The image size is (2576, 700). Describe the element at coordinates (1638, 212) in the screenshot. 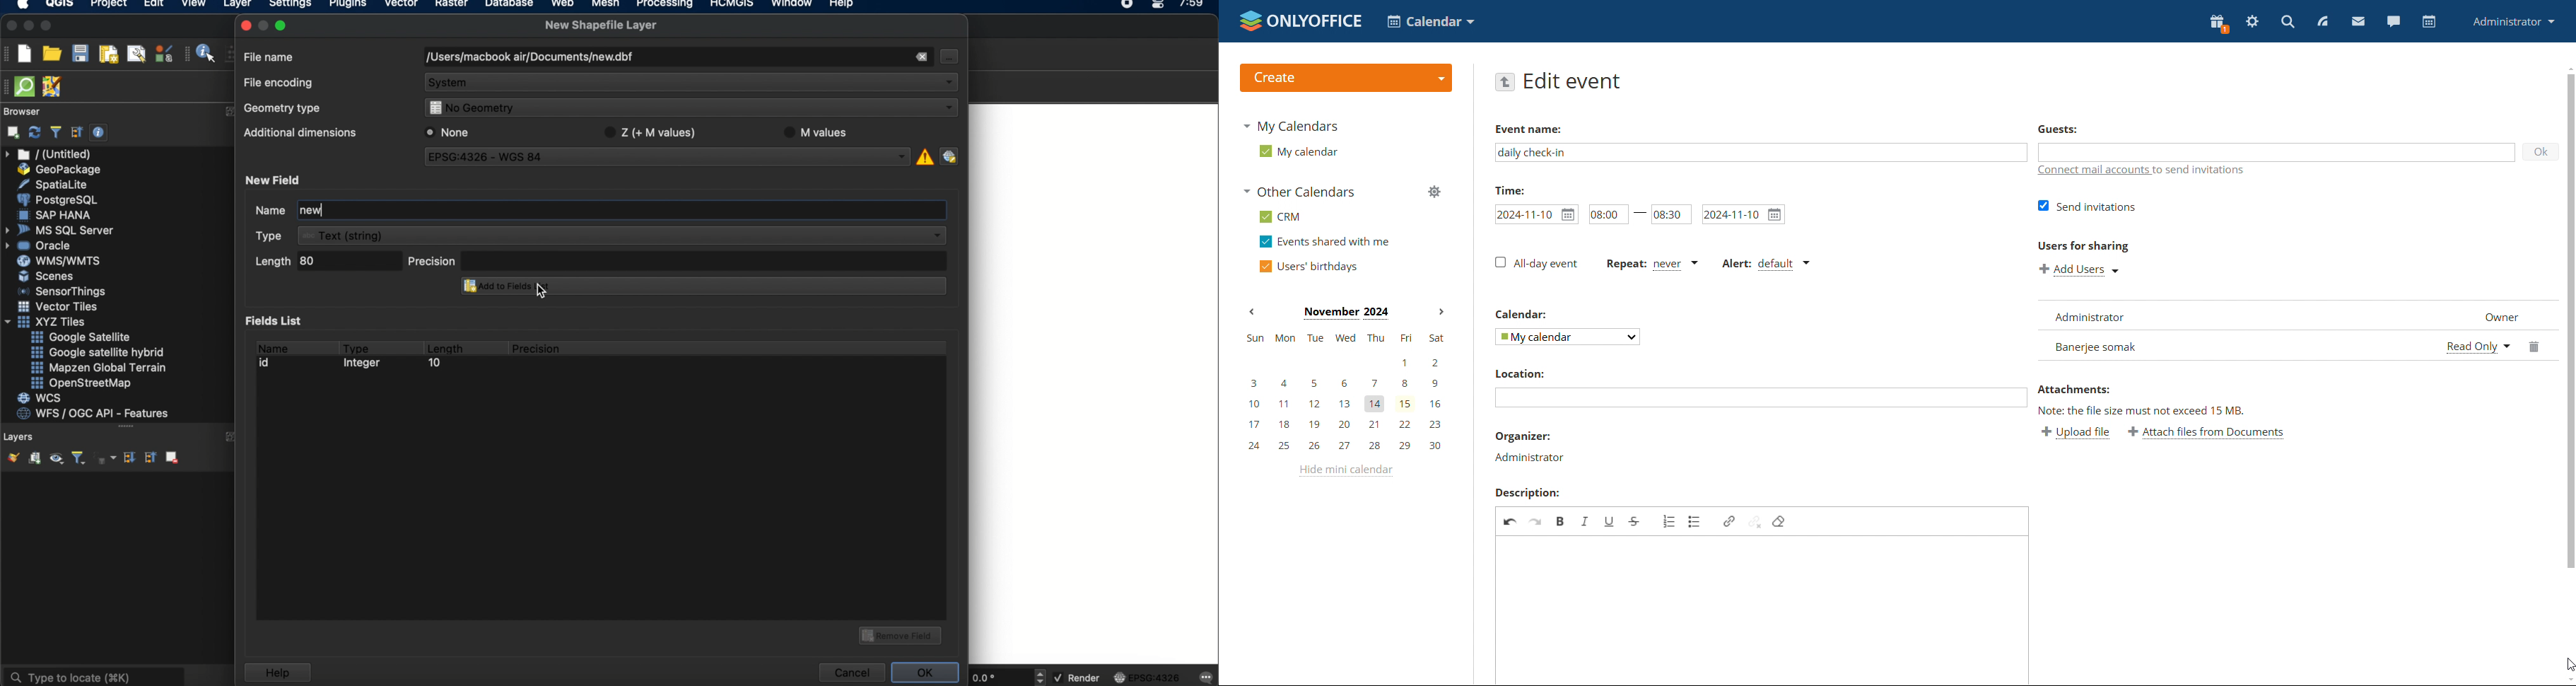

I see `-` at that location.